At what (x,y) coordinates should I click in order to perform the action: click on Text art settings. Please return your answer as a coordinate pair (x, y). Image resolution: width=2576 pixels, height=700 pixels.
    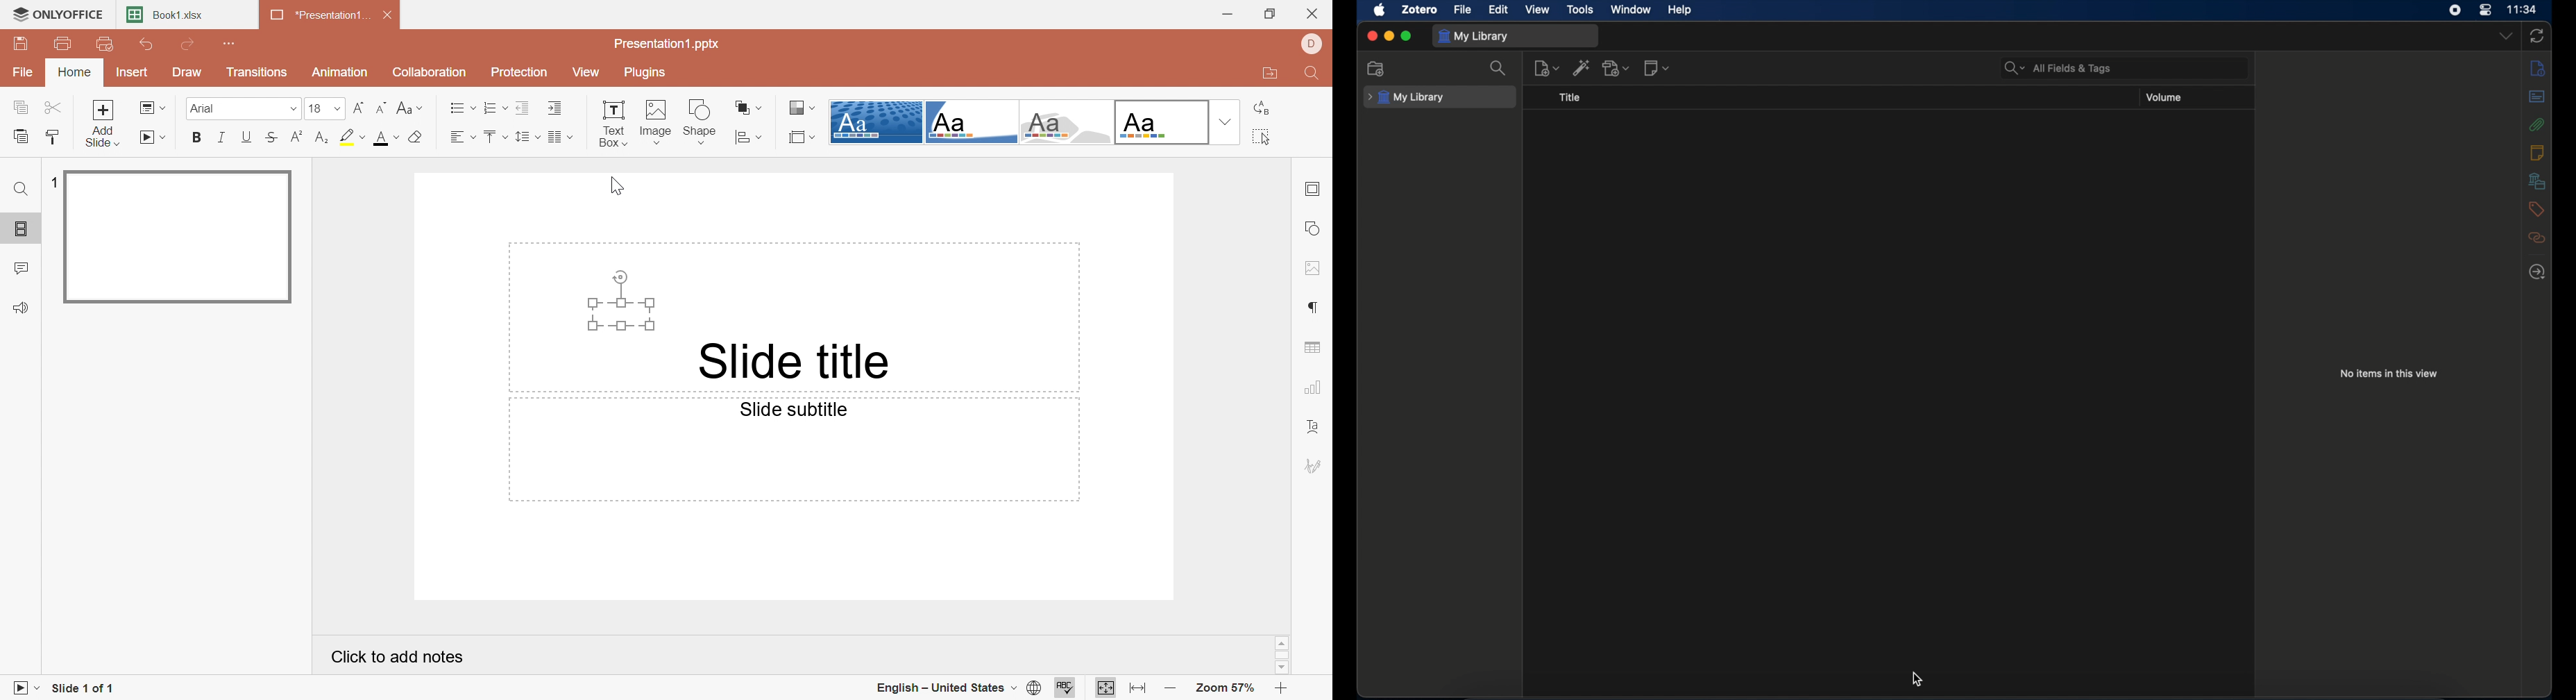
    Looking at the image, I should click on (1315, 428).